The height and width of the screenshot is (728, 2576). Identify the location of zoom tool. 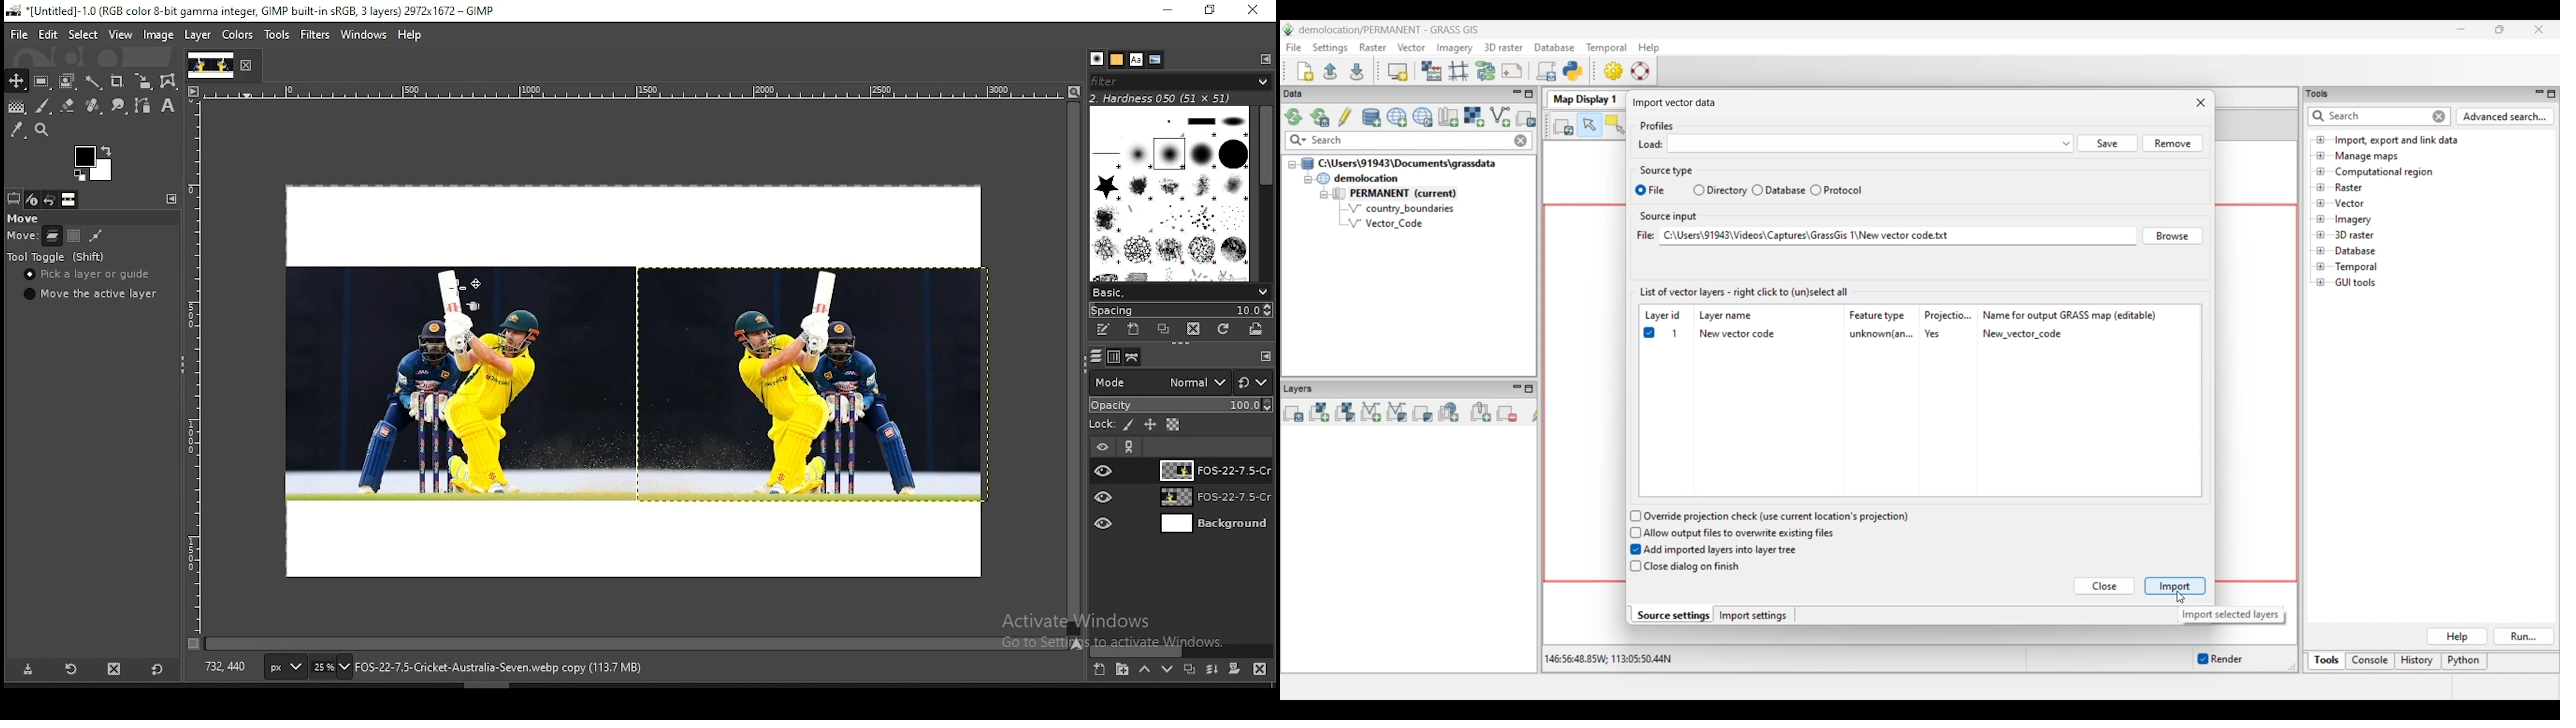
(44, 129).